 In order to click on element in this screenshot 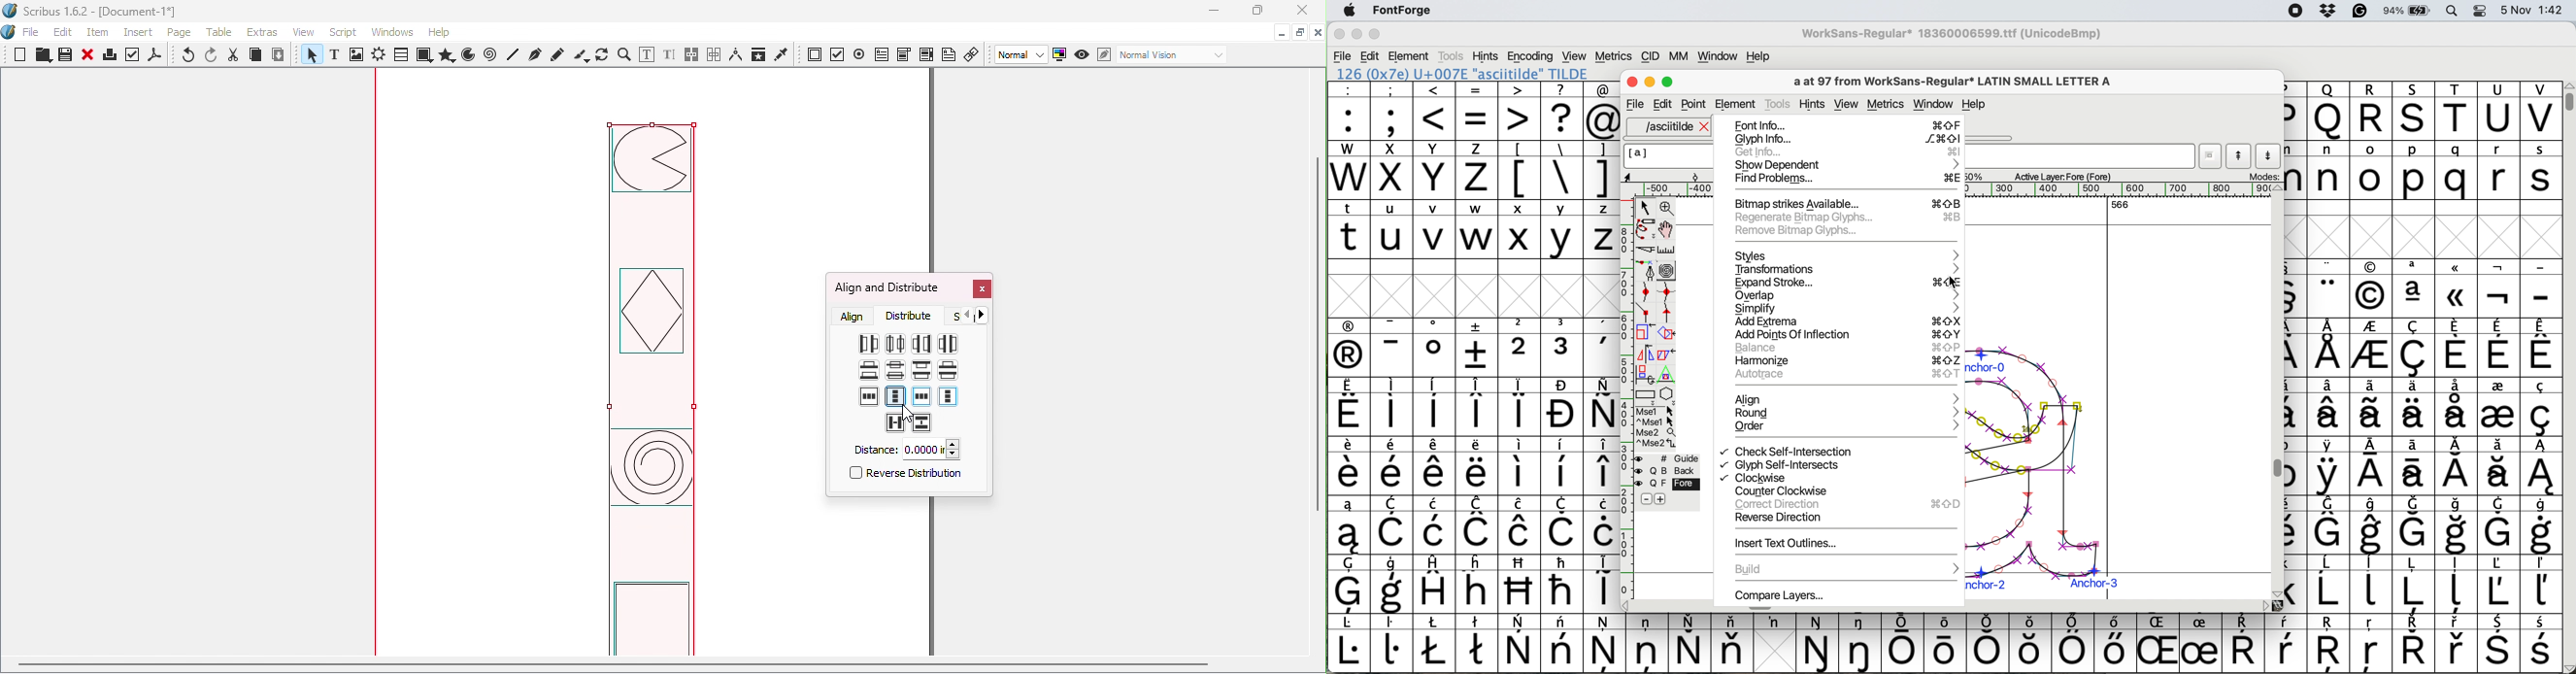, I will do `click(1737, 104)`.